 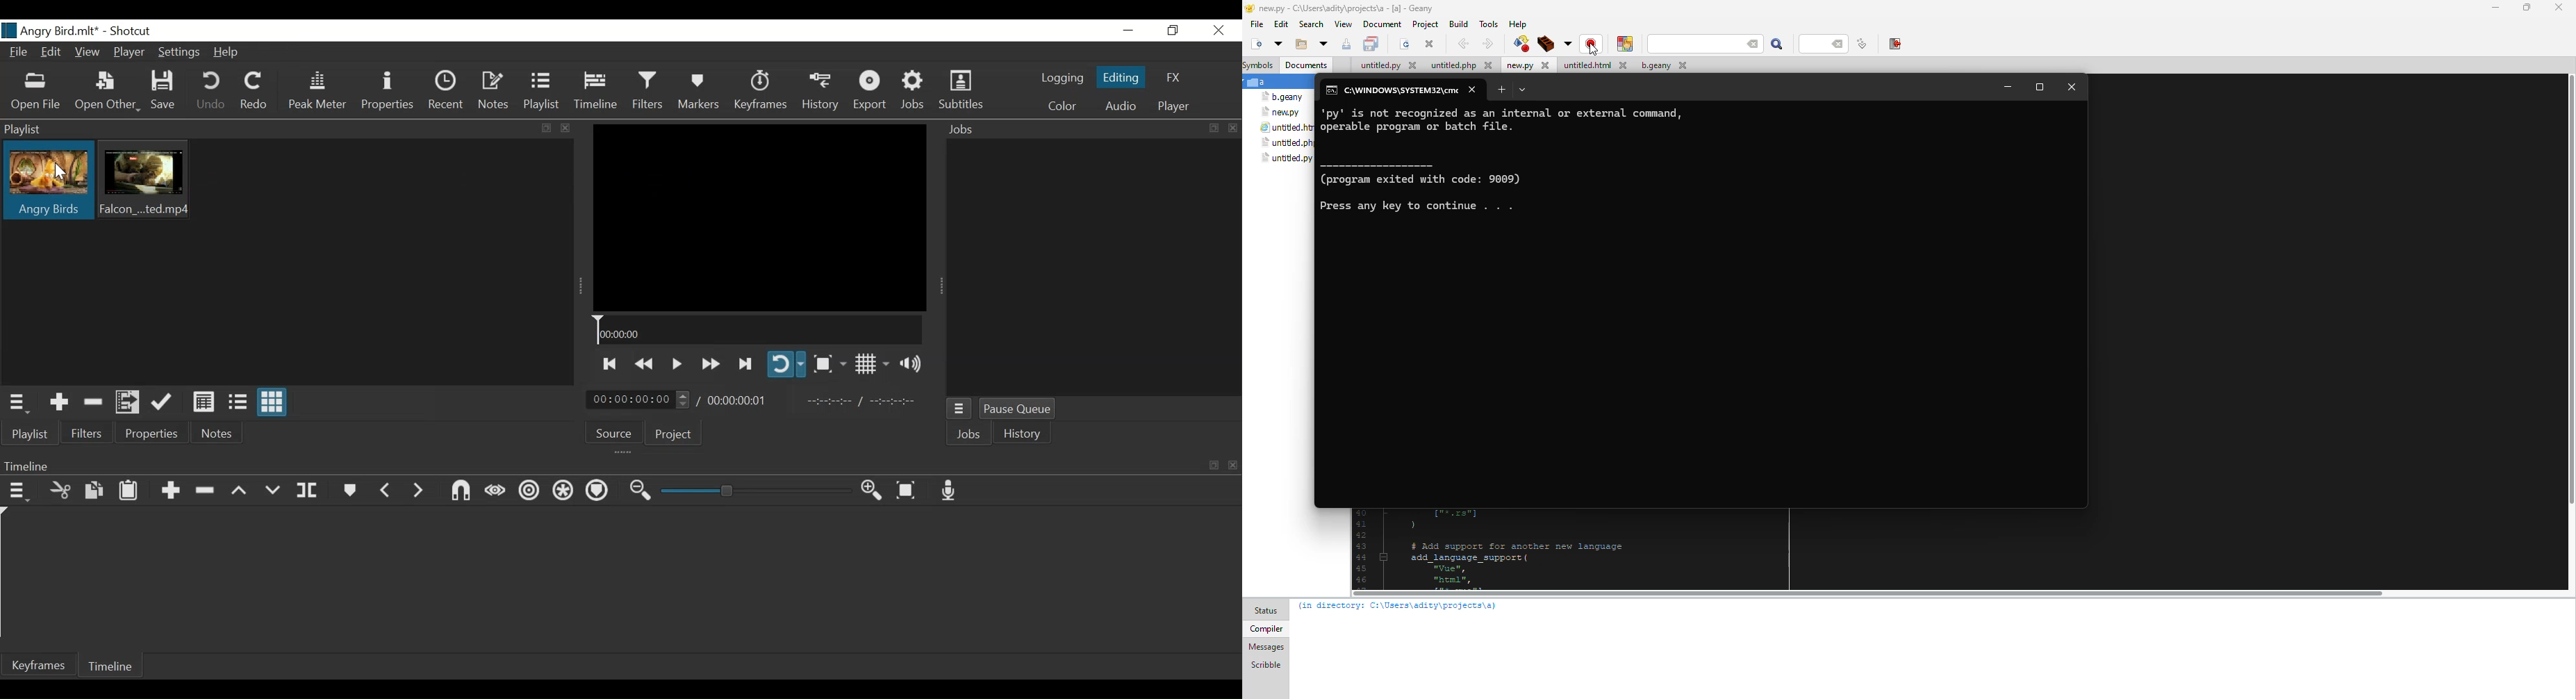 What do you see at coordinates (1519, 24) in the screenshot?
I see `help` at bounding box center [1519, 24].